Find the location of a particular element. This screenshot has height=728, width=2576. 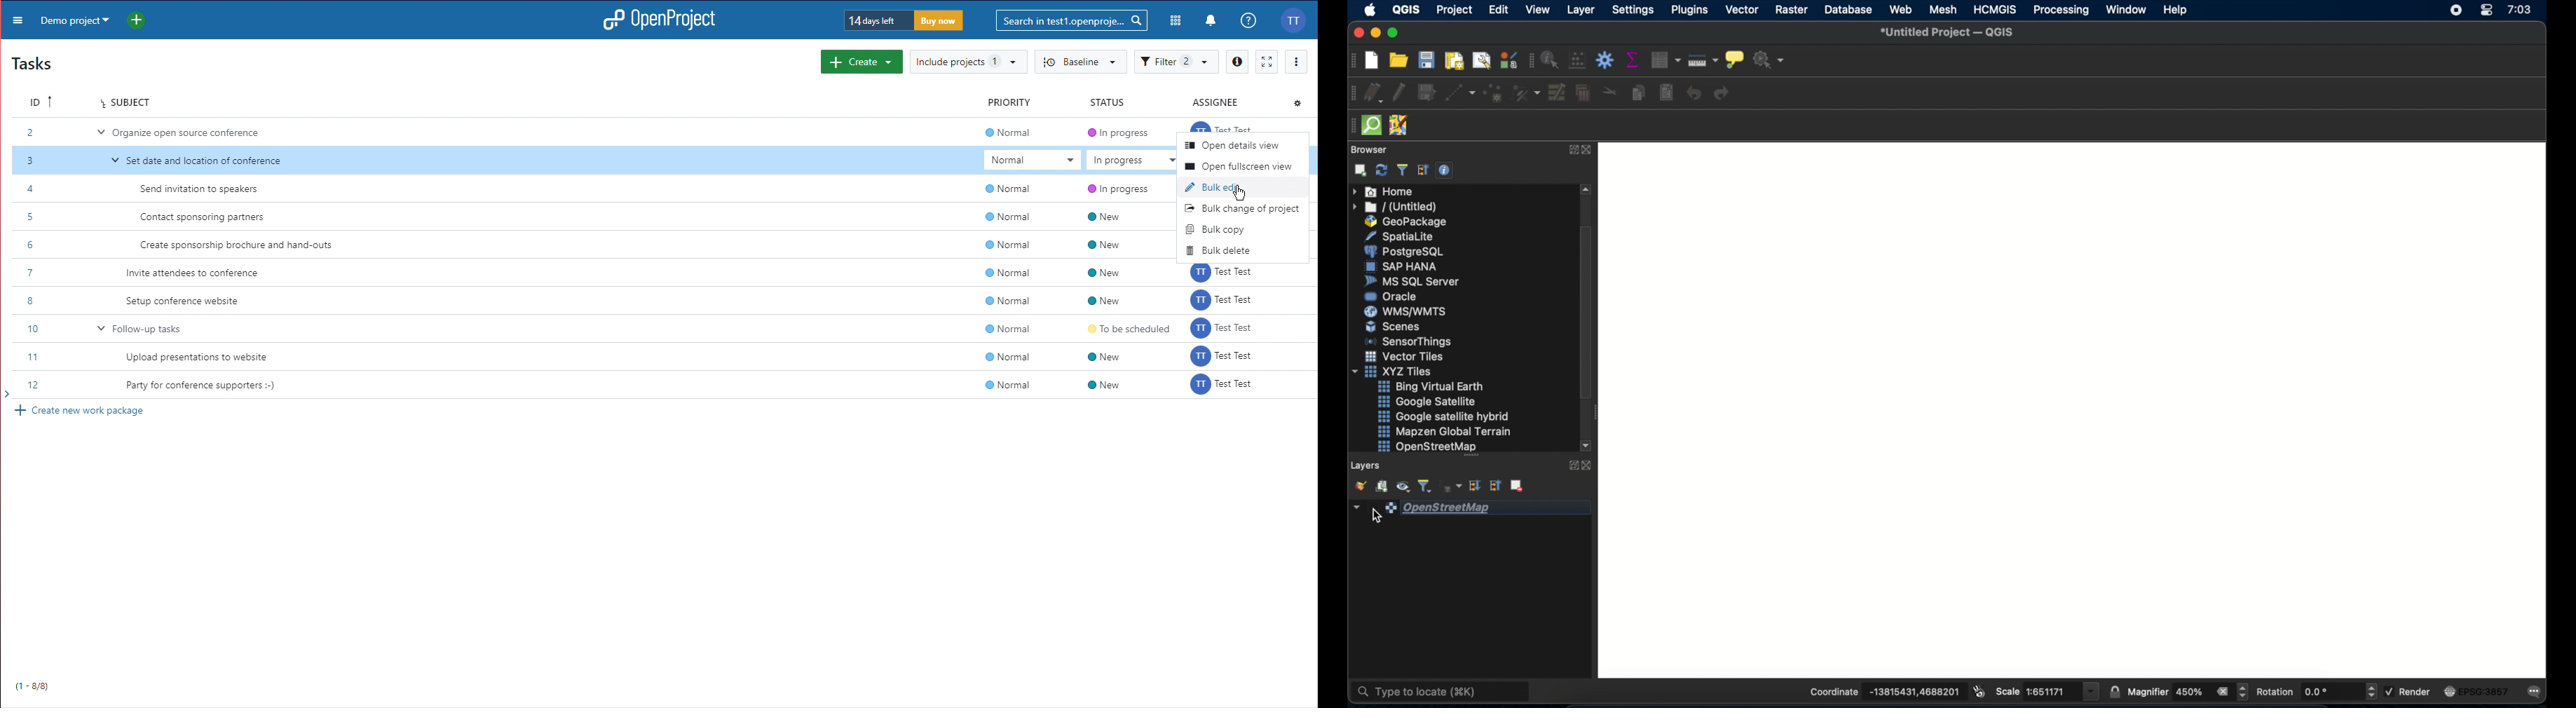

Search bar is located at coordinates (1073, 20).